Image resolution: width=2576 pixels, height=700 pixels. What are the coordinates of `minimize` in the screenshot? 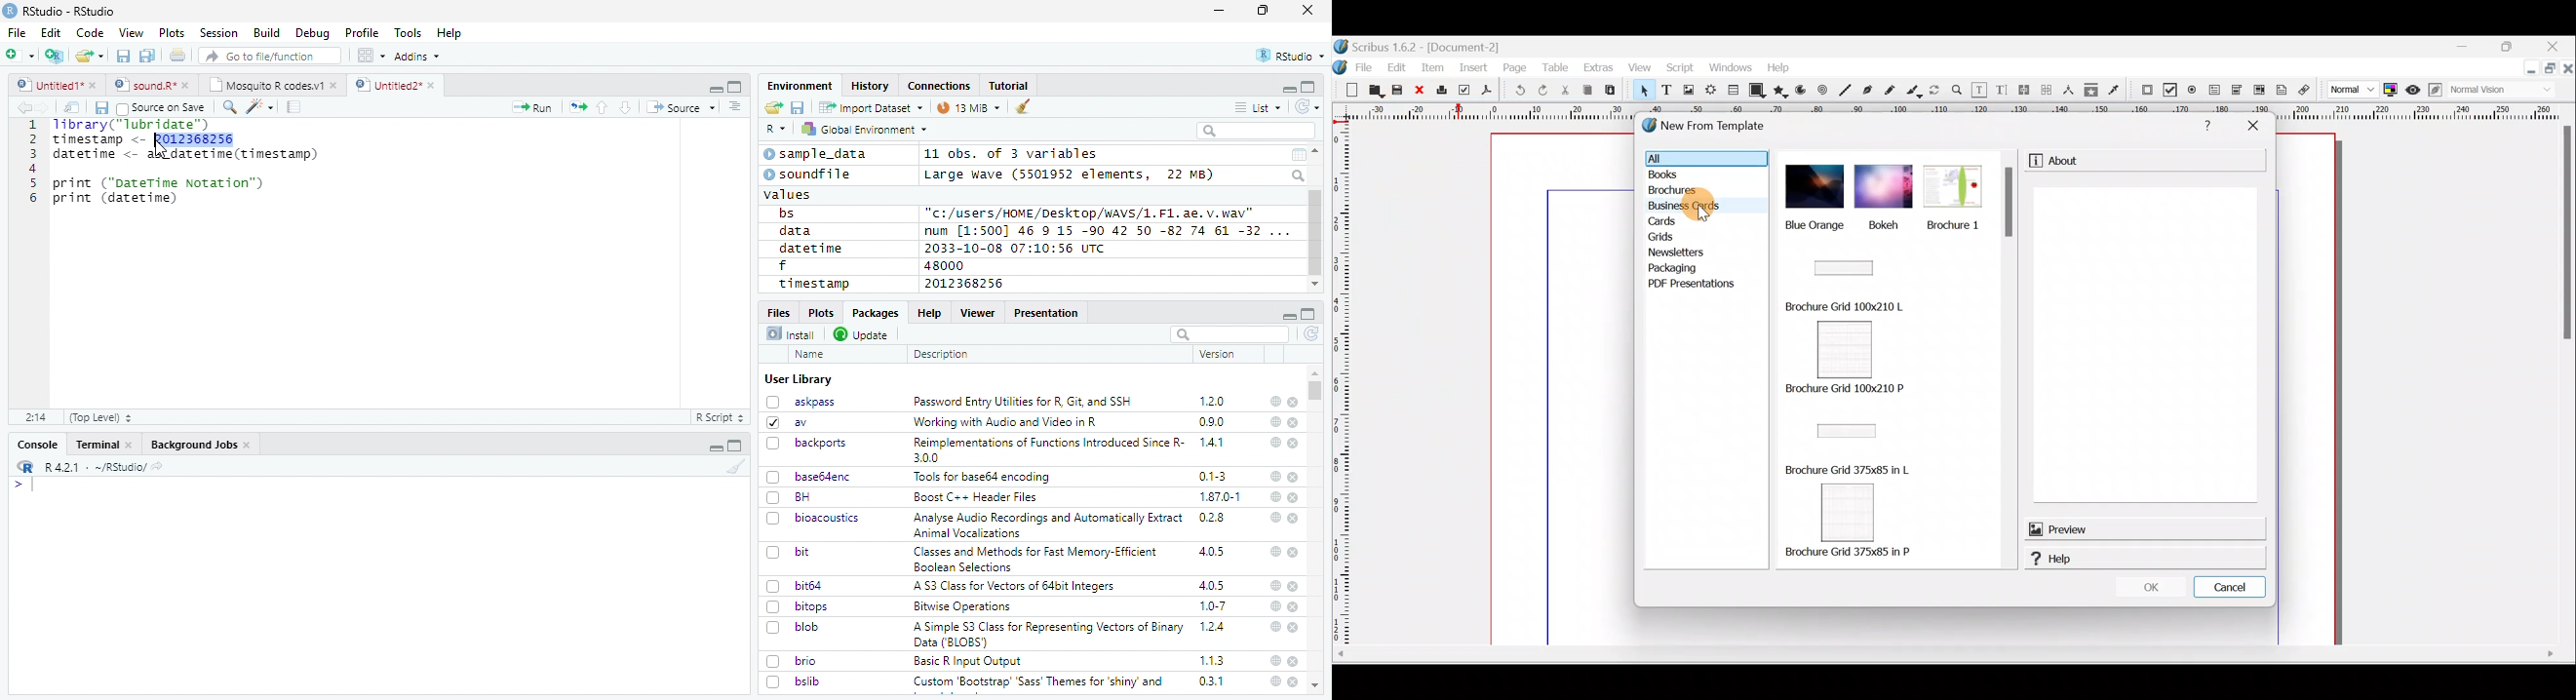 It's located at (715, 87).